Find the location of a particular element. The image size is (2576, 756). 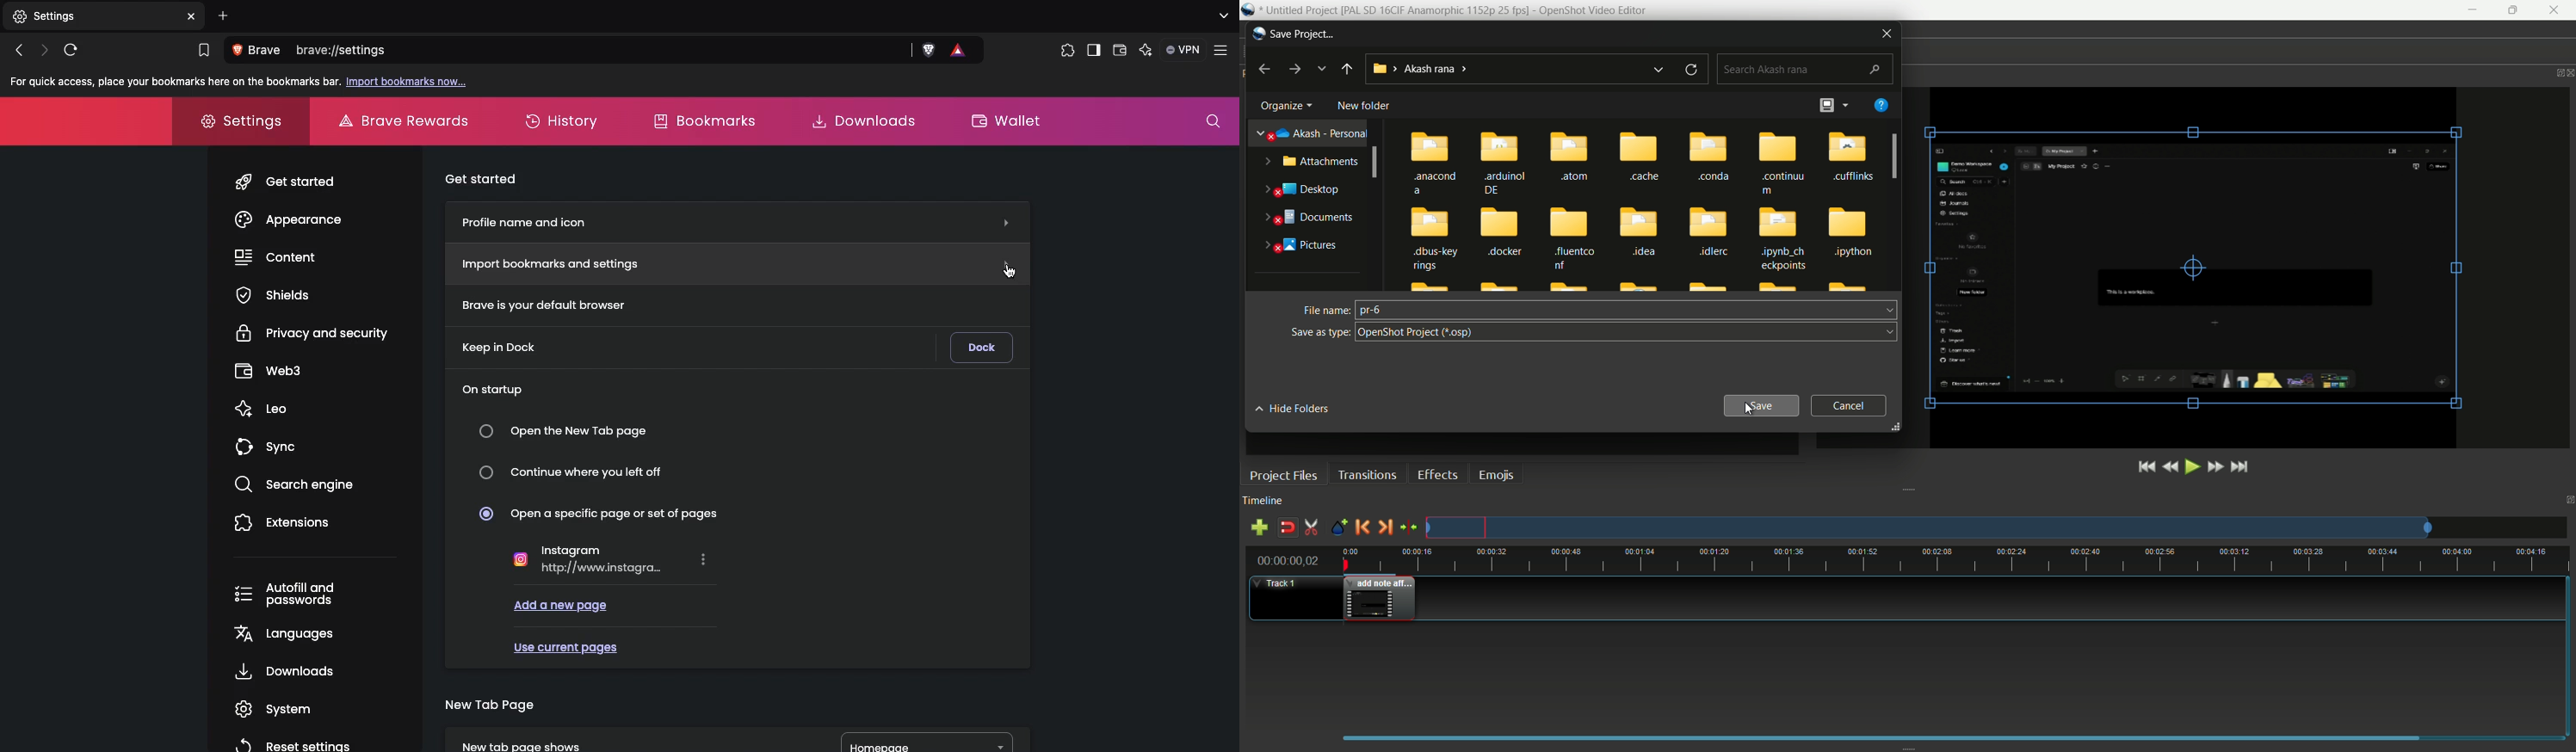

fluentco
nf is located at coordinates (1576, 239).